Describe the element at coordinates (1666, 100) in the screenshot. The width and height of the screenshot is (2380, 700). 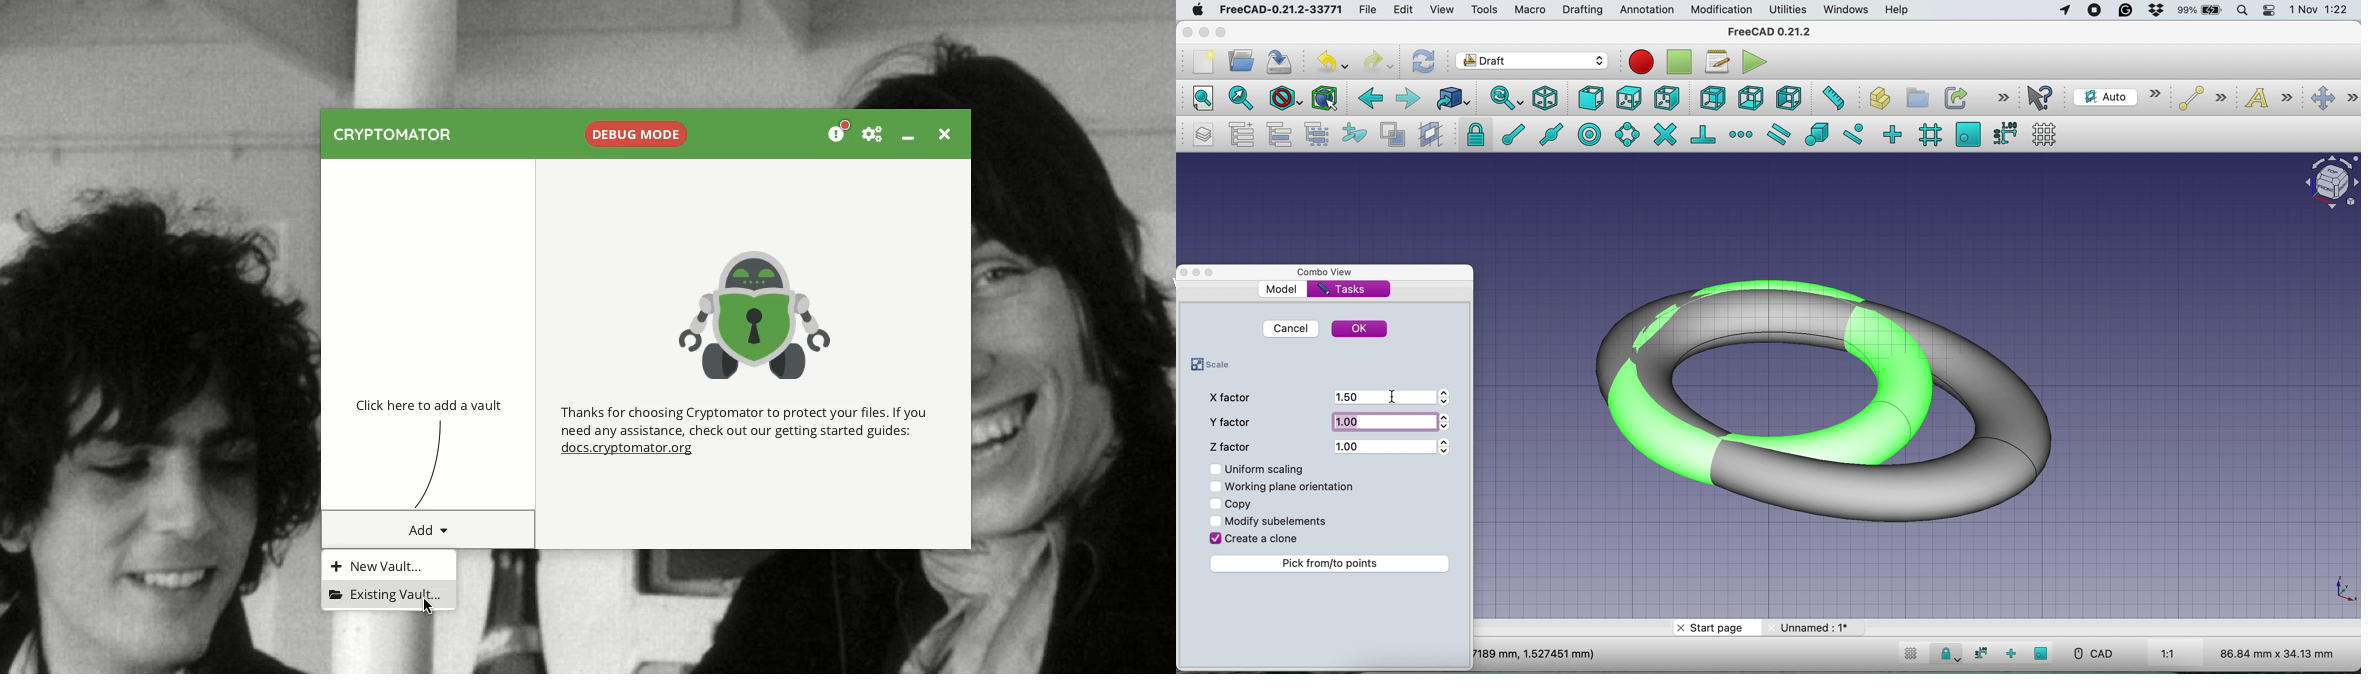
I see `right` at that location.